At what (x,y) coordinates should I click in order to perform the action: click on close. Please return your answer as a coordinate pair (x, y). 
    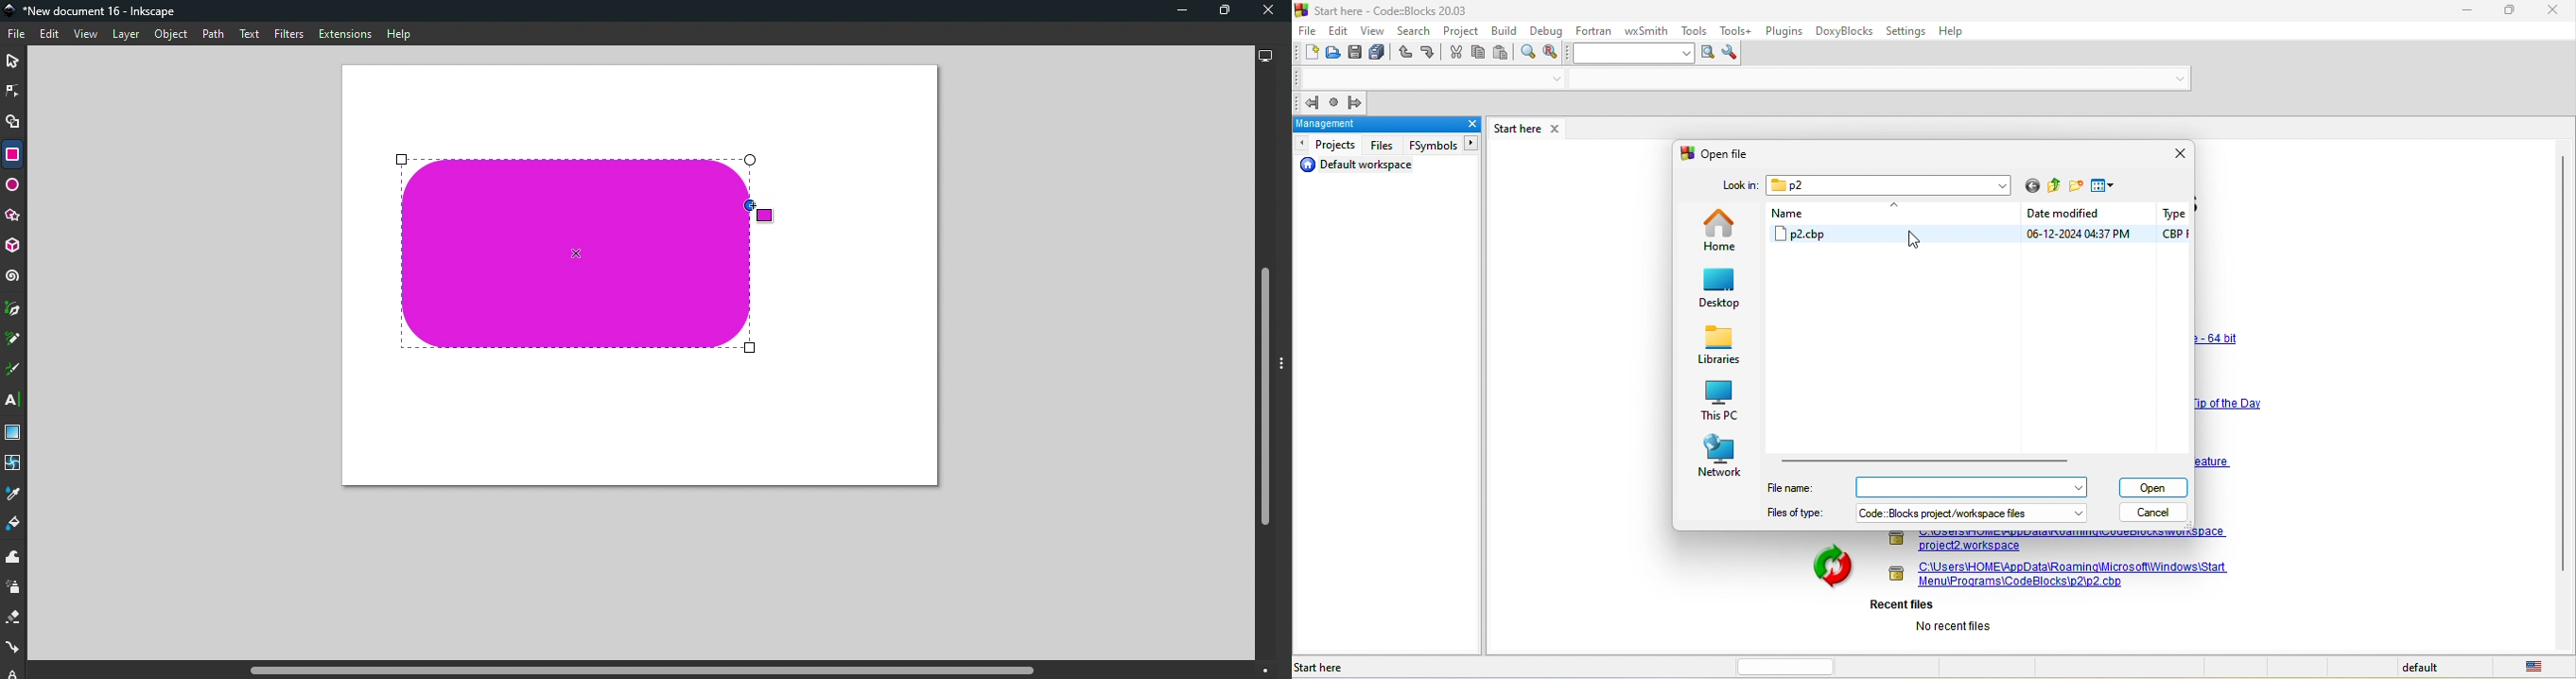
    Looking at the image, I should click on (1554, 130).